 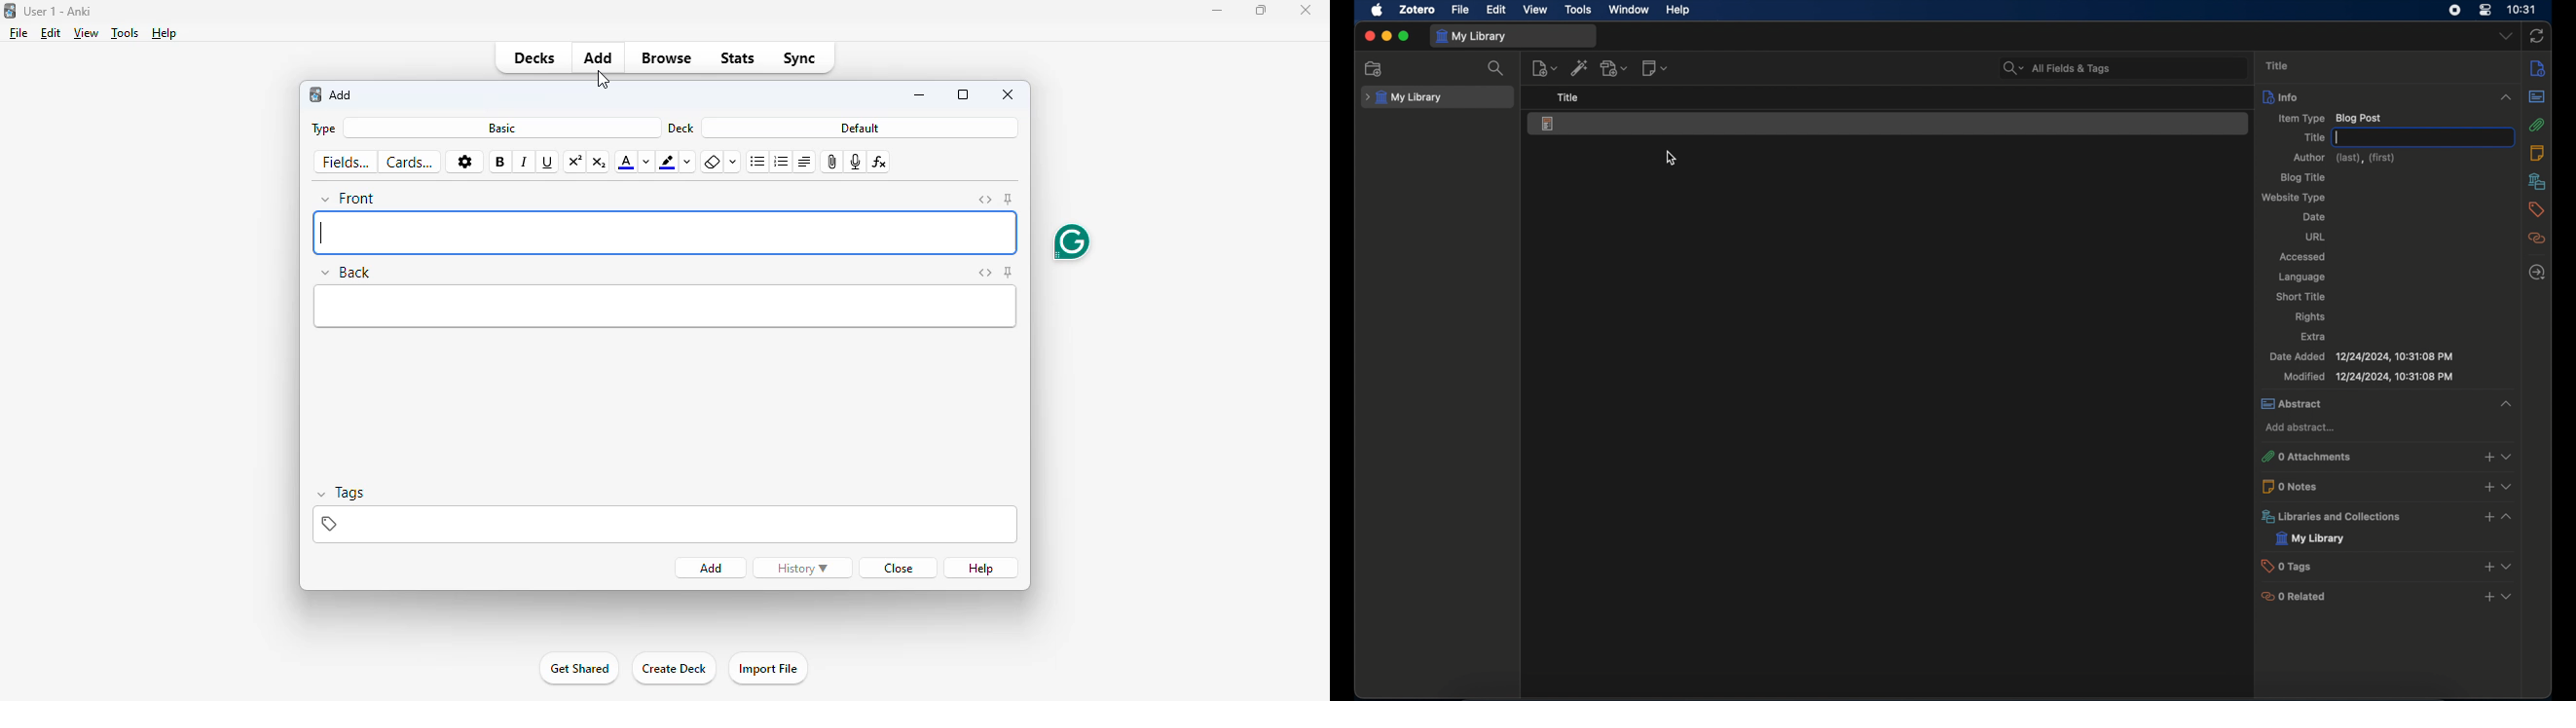 What do you see at coordinates (604, 80) in the screenshot?
I see `cursor` at bounding box center [604, 80].